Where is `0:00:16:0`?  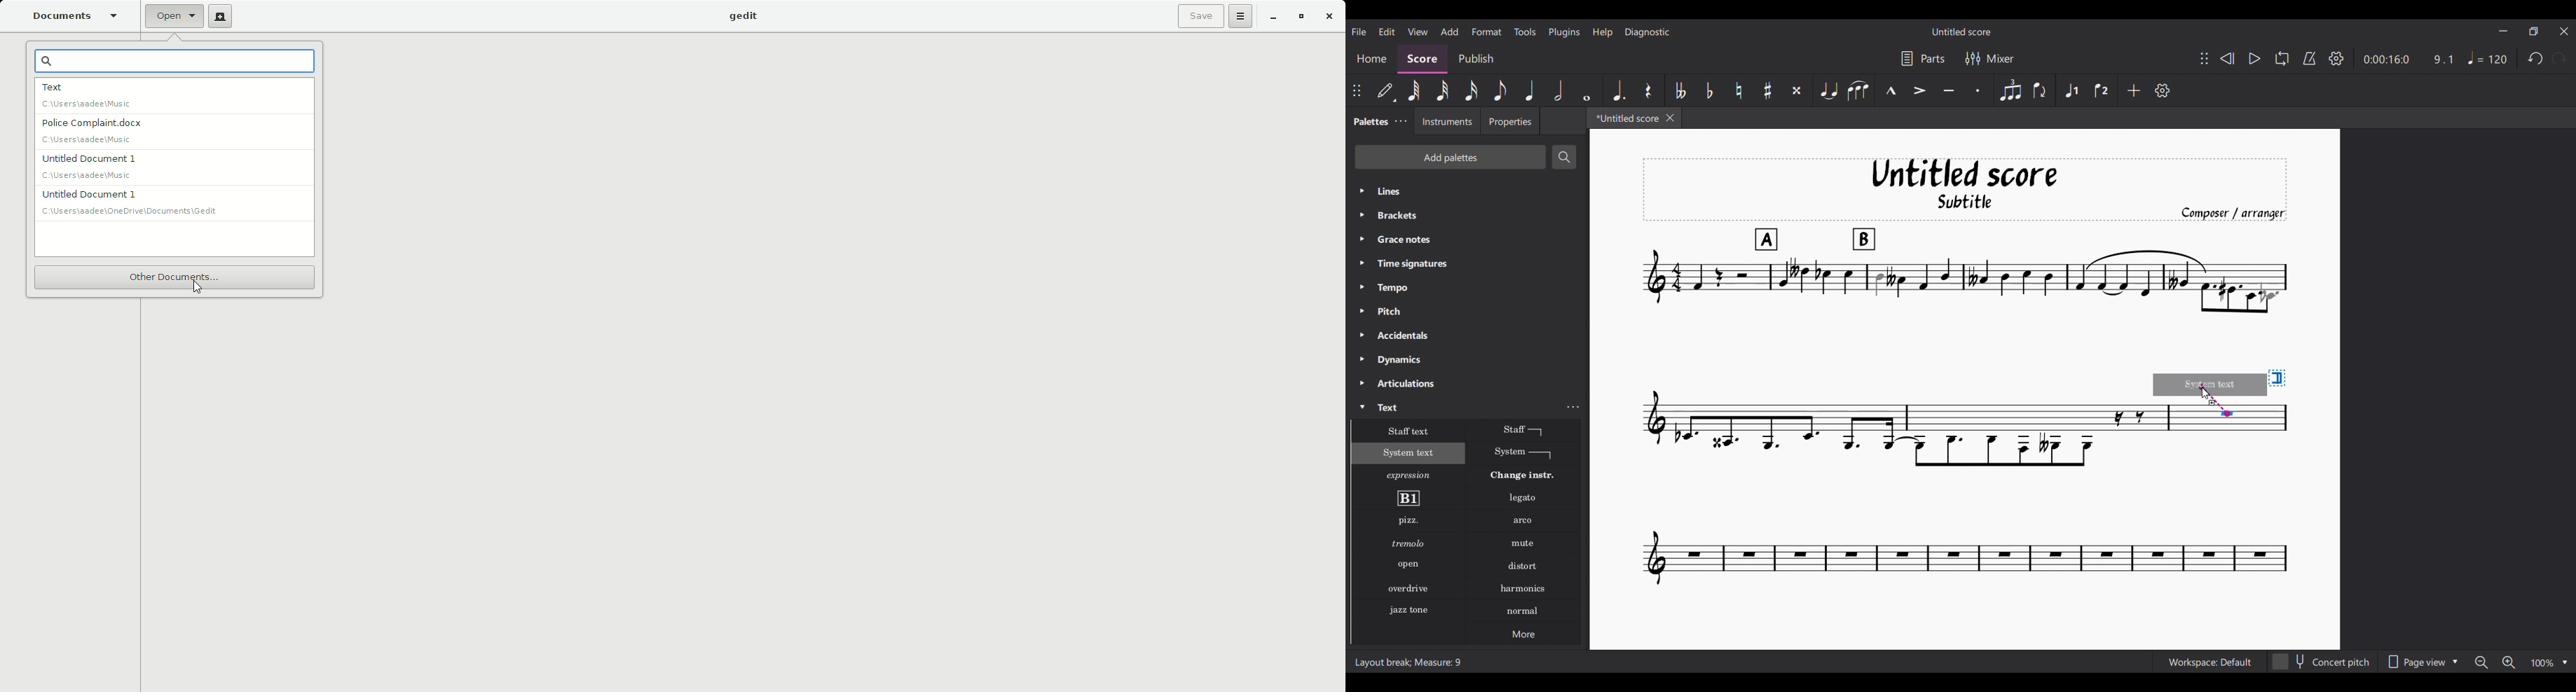 0:00:16:0 is located at coordinates (2387, 60).